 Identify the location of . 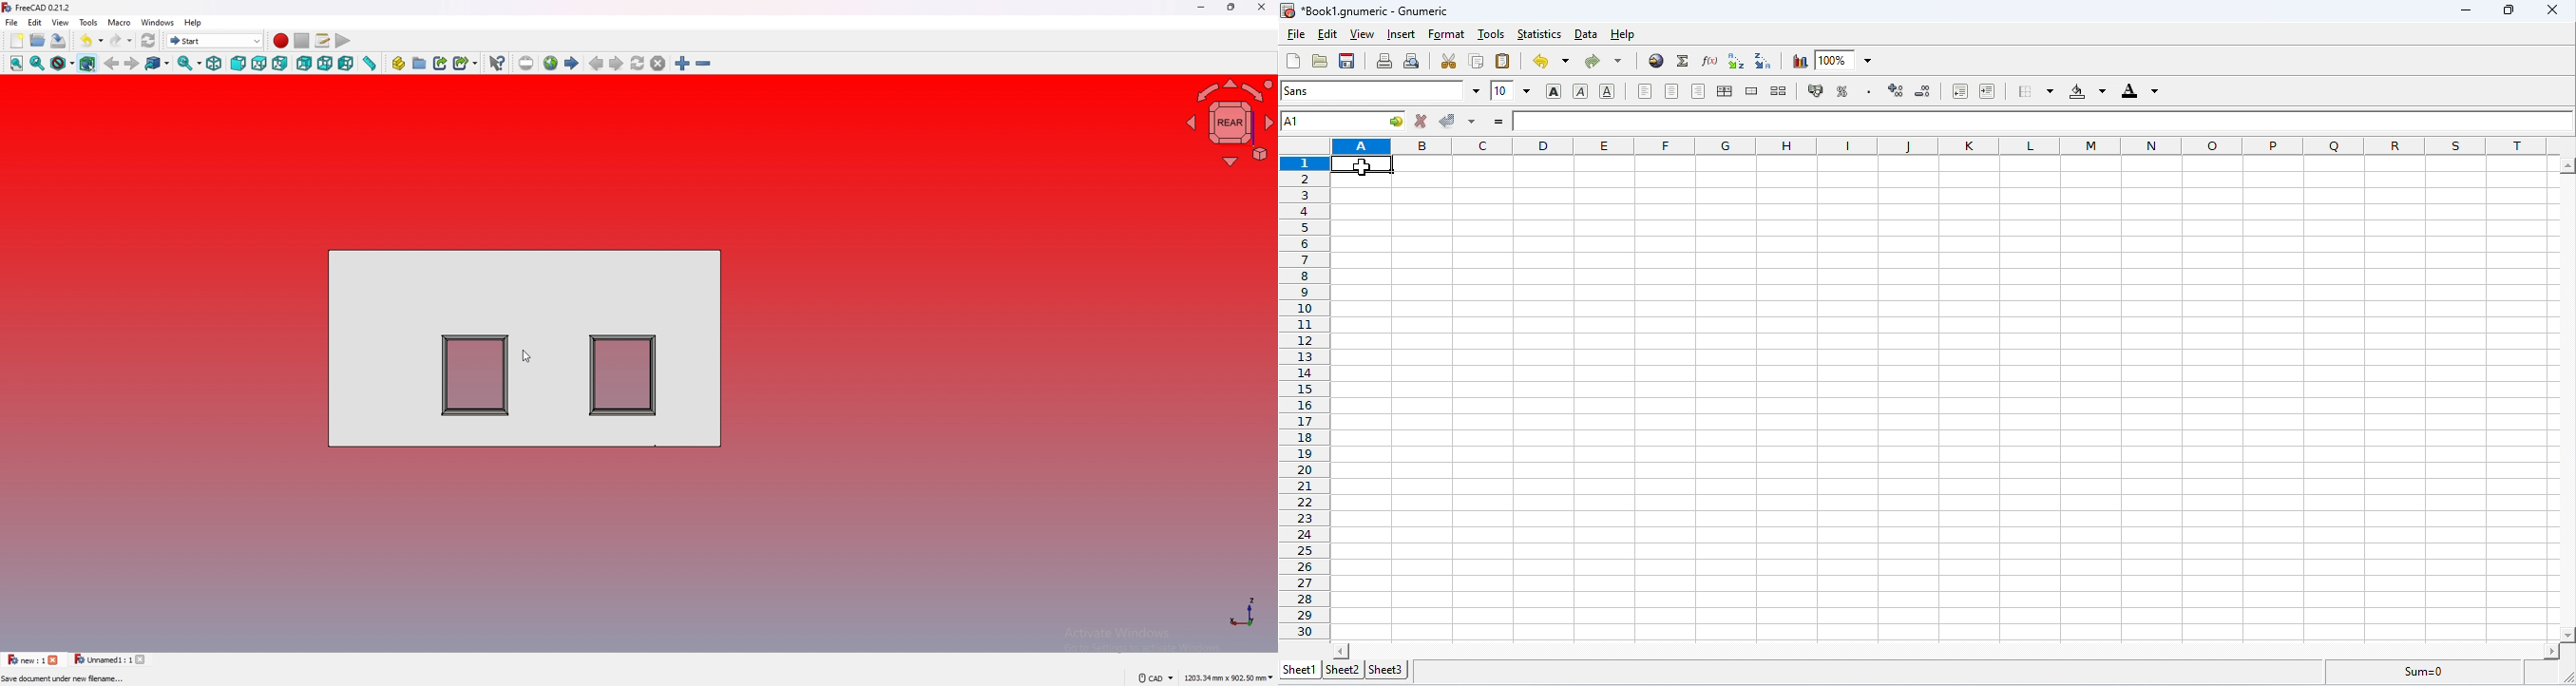
(2046, 121).